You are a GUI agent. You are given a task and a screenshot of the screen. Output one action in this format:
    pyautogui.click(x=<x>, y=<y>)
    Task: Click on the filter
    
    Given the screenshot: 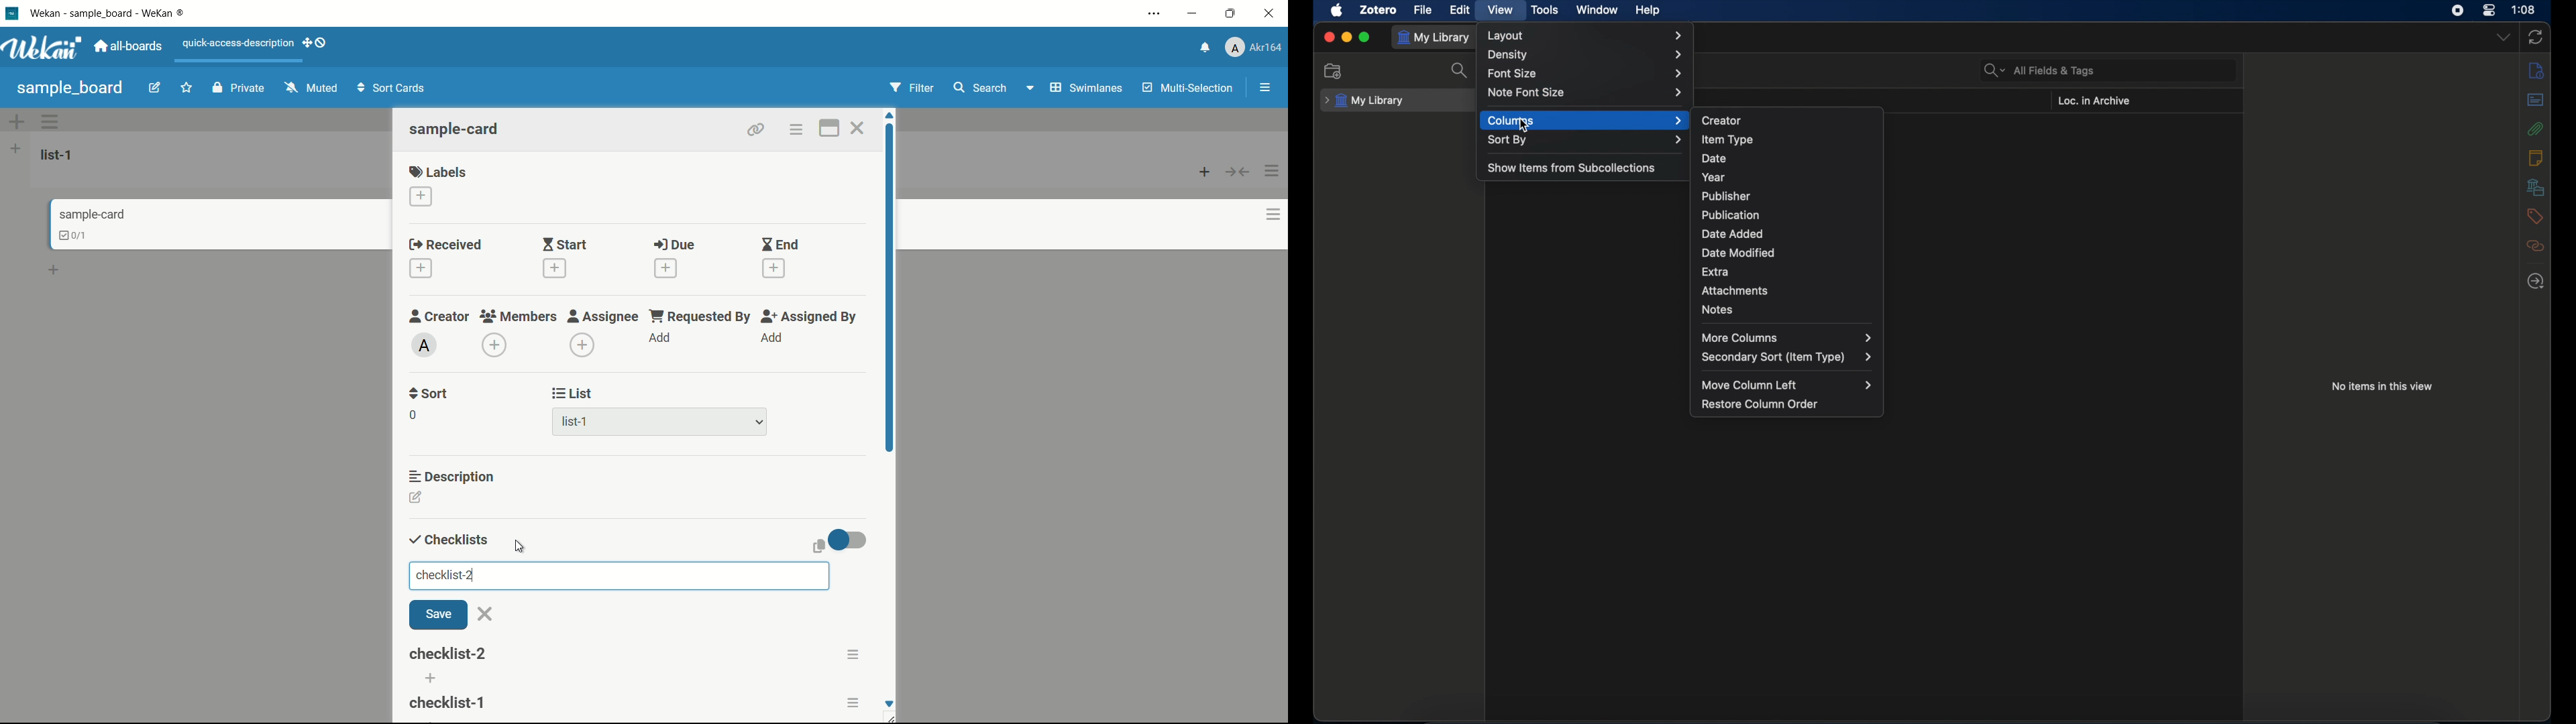 What is the action you would take?
    pyautogui.click(x=912, y=88)
    